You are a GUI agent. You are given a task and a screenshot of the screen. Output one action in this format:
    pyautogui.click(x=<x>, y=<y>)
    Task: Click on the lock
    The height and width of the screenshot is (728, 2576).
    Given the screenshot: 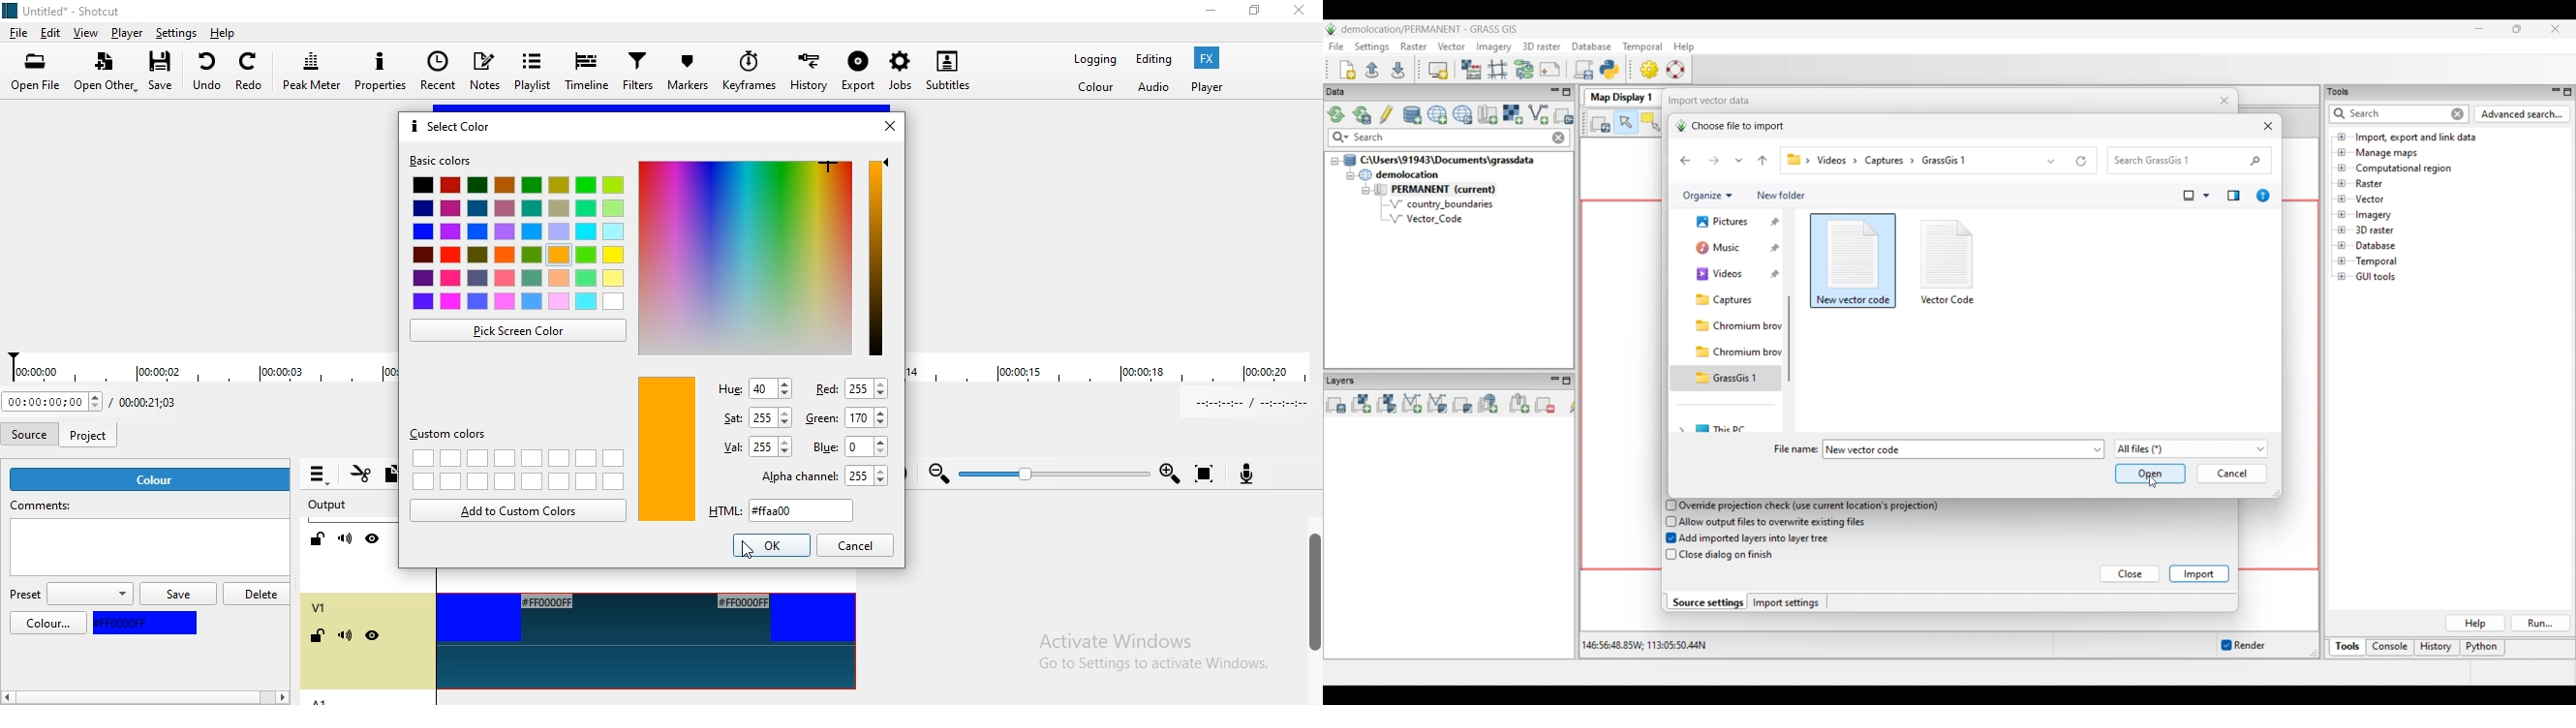 What is the action you would take?
    pyautogui.click(x=321, y=637)
    